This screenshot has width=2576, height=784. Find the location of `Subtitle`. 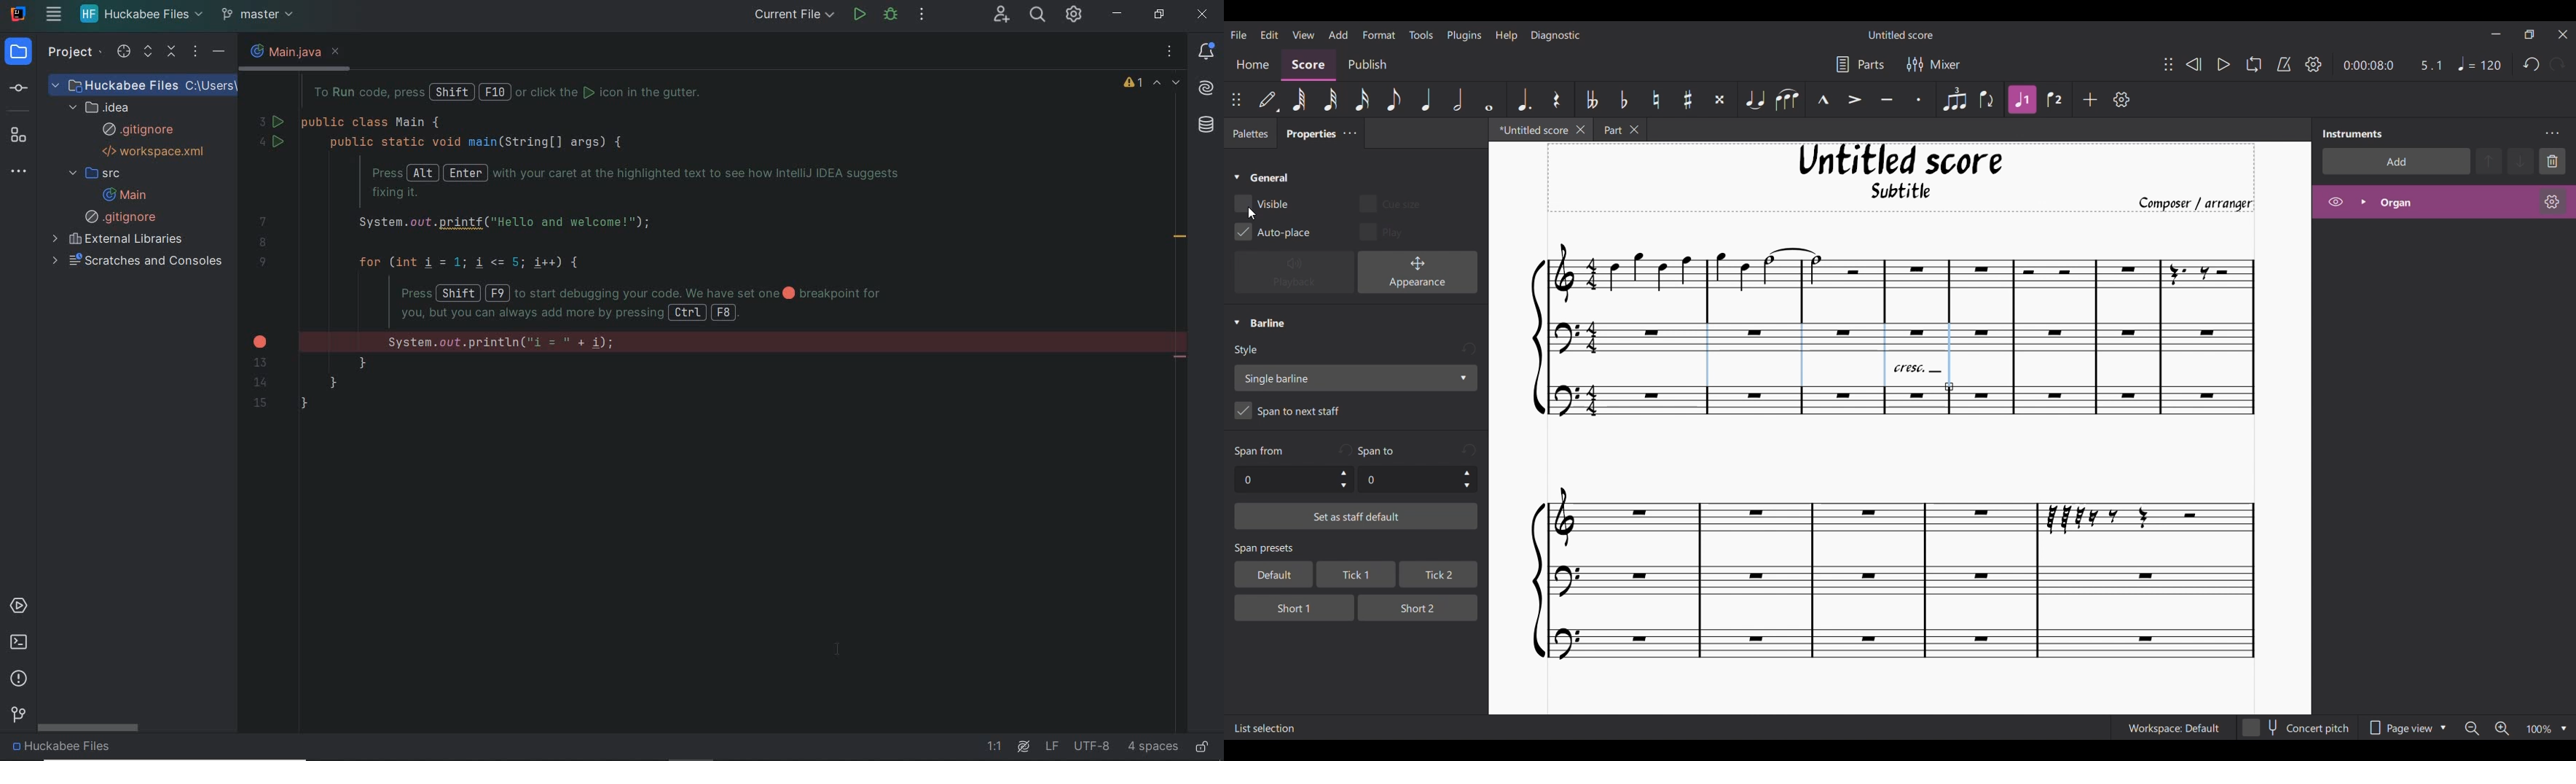

Subtitle is located at coordinates (1903, 194).